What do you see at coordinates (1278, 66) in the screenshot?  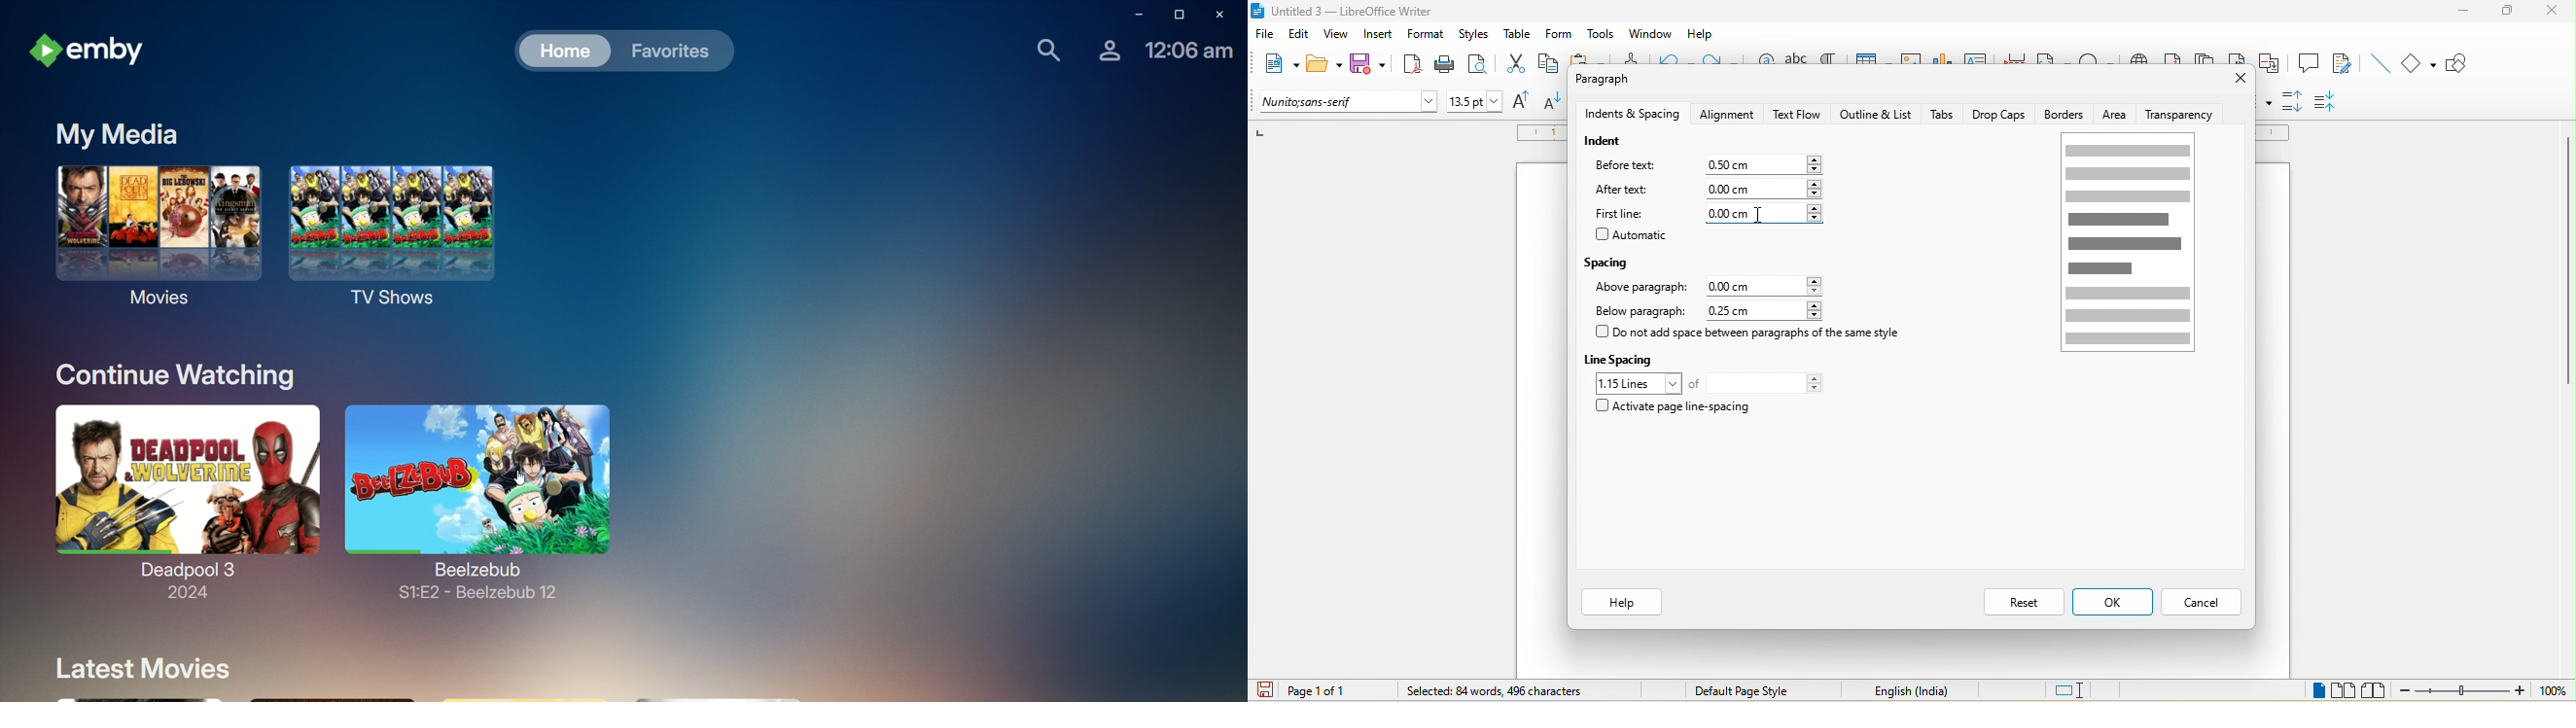 I see `new` at bounding box center [1278, 66].